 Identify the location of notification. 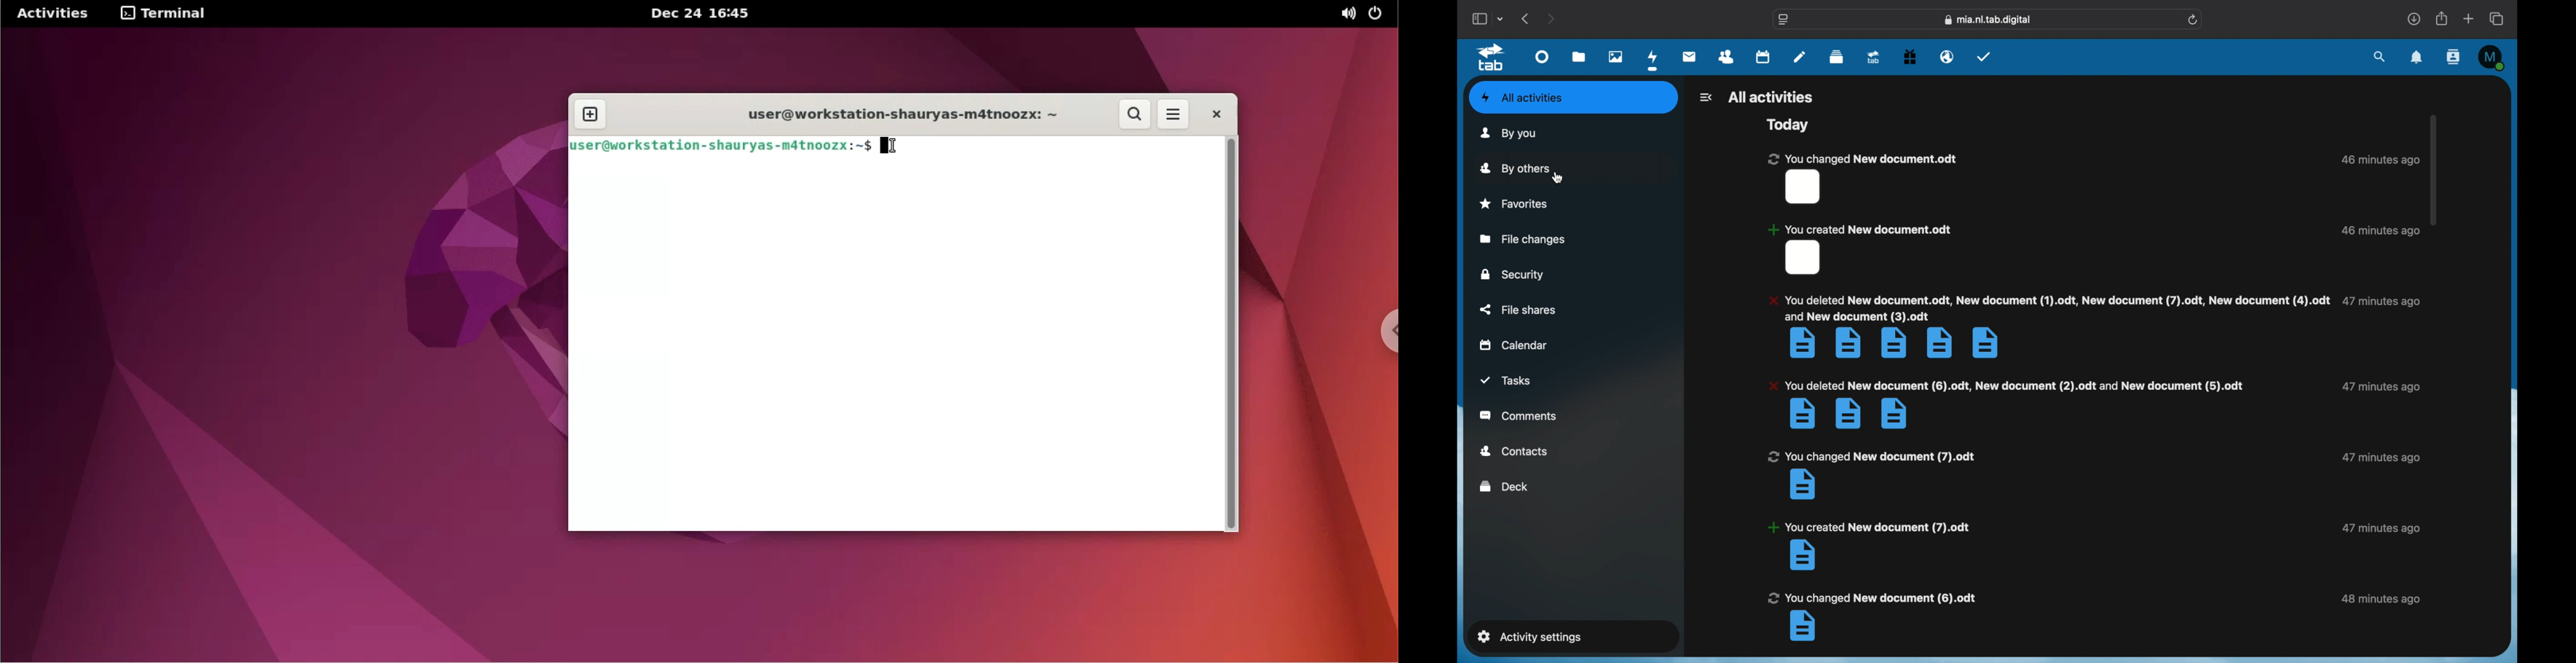
(1869, 546).